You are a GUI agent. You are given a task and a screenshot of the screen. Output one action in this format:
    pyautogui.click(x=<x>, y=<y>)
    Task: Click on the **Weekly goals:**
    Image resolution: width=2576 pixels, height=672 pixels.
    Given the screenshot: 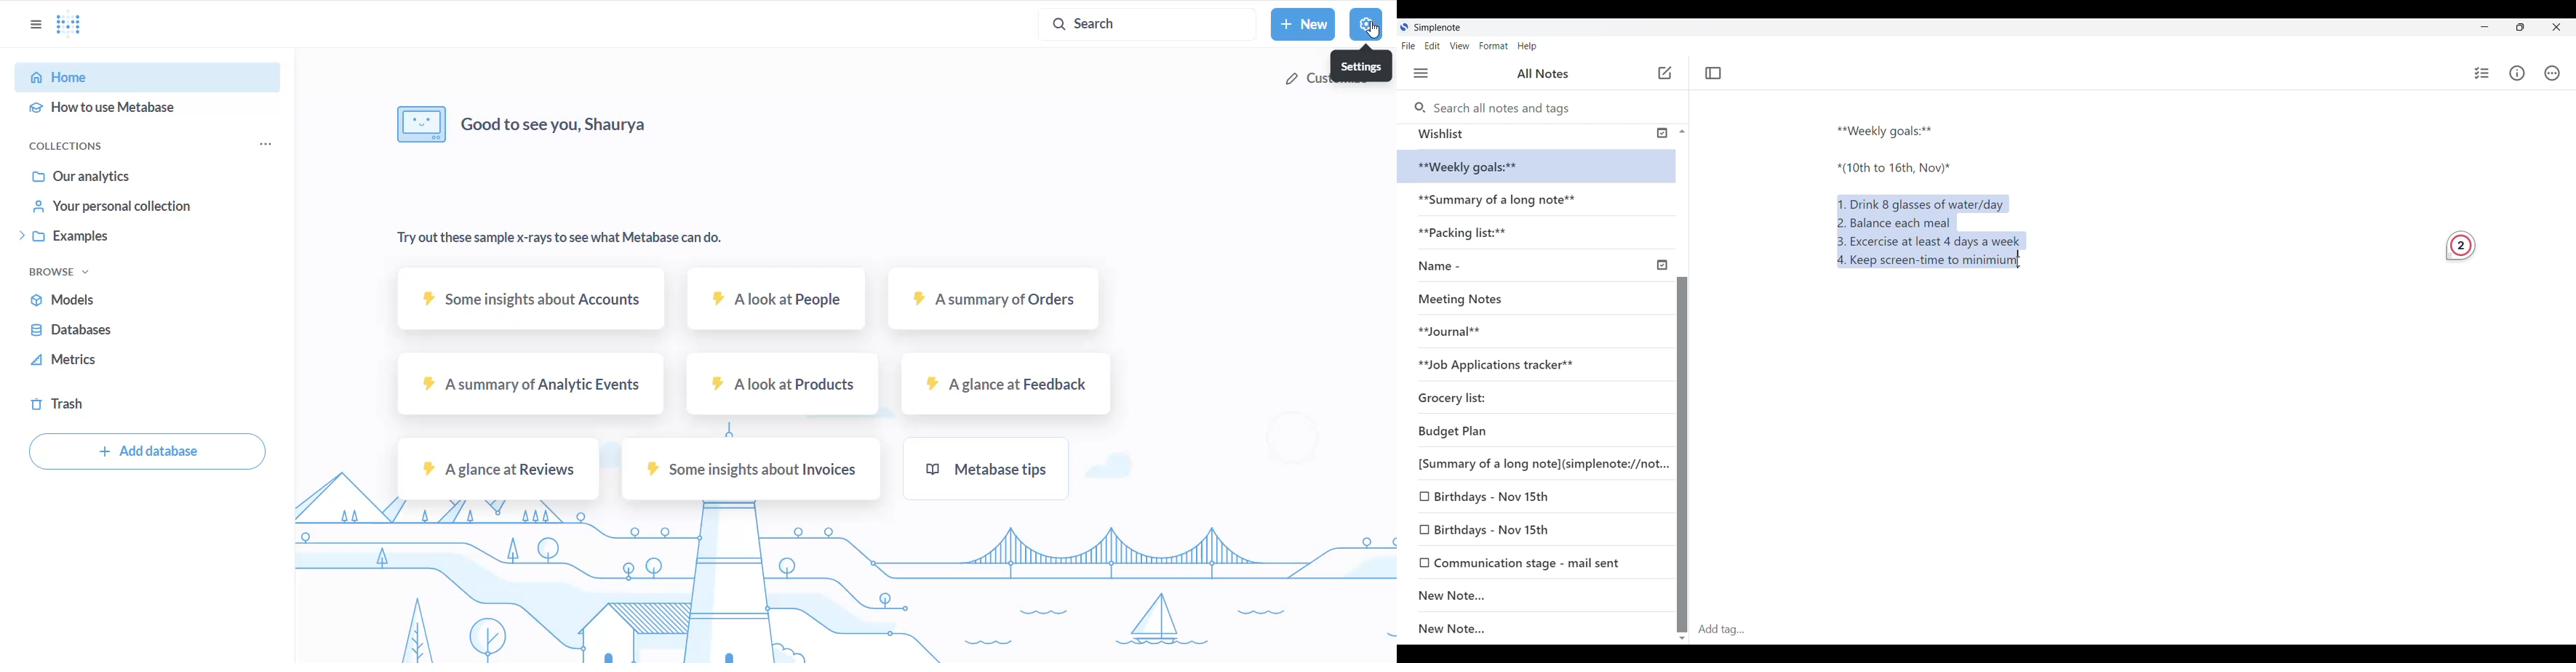 What is the action you would take?
    pyautogui.click(x=1890, y=129)
    